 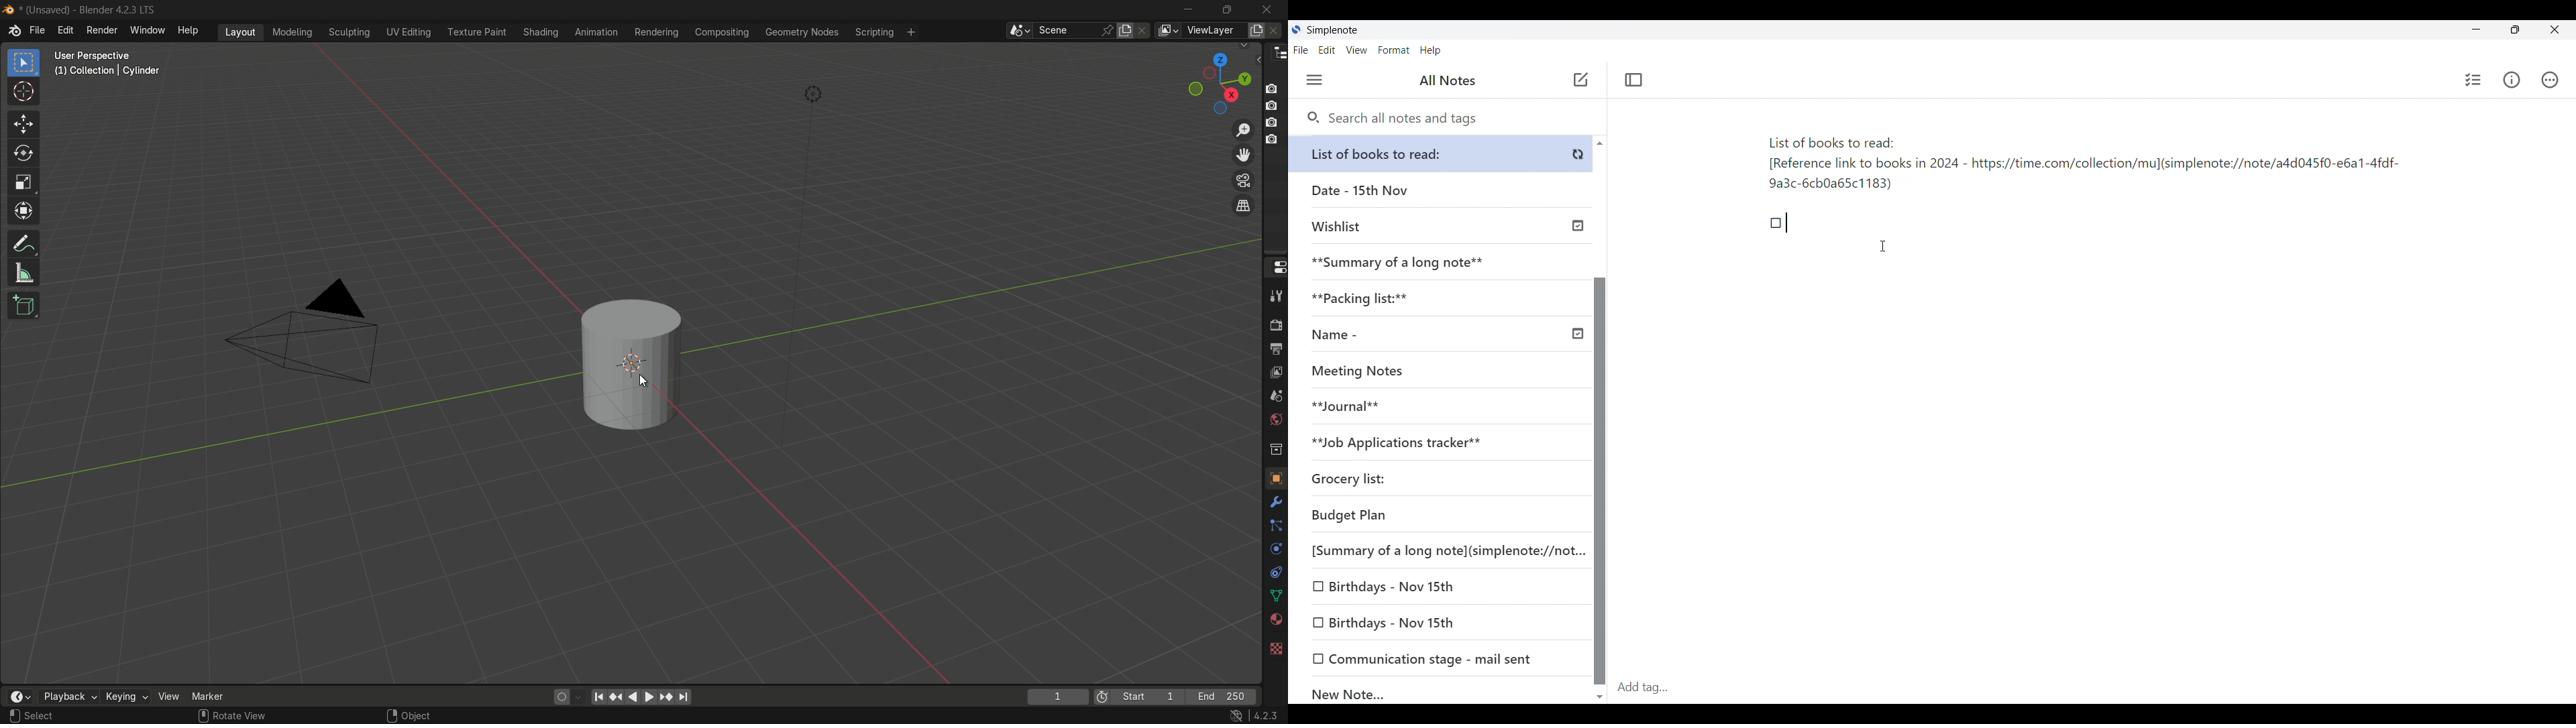 I want to click on move the view, so click(x=1240, y=155).